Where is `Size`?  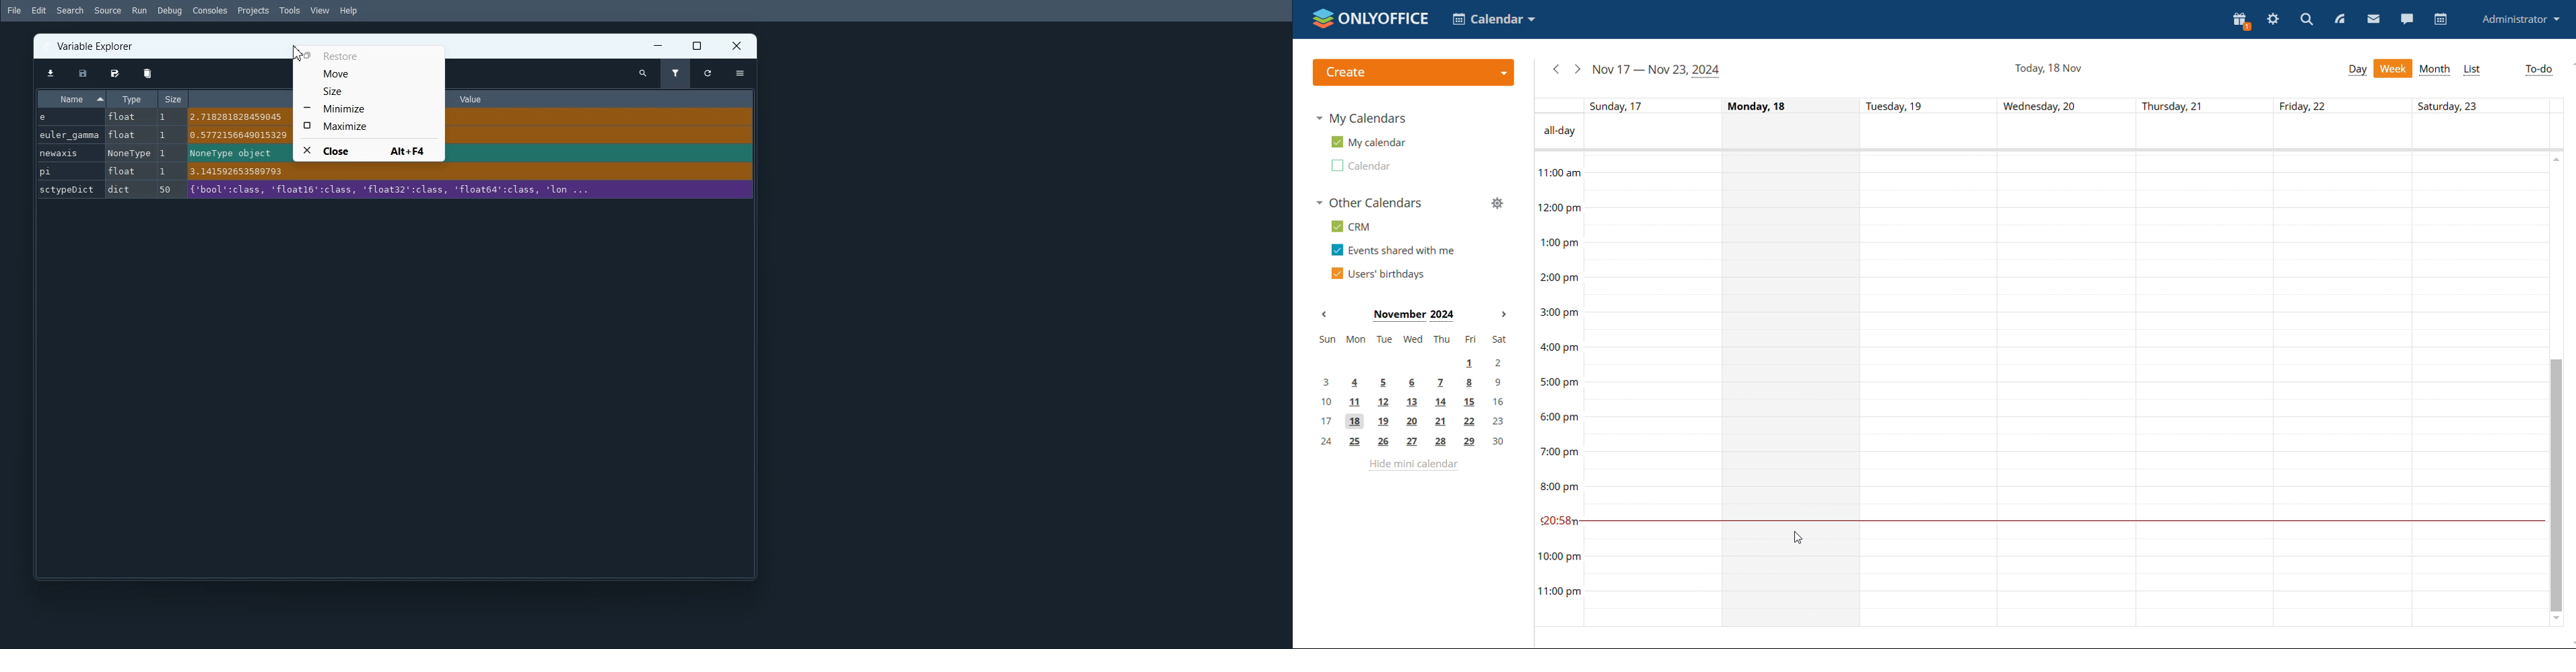 Size is located at coordinates (368, 91).